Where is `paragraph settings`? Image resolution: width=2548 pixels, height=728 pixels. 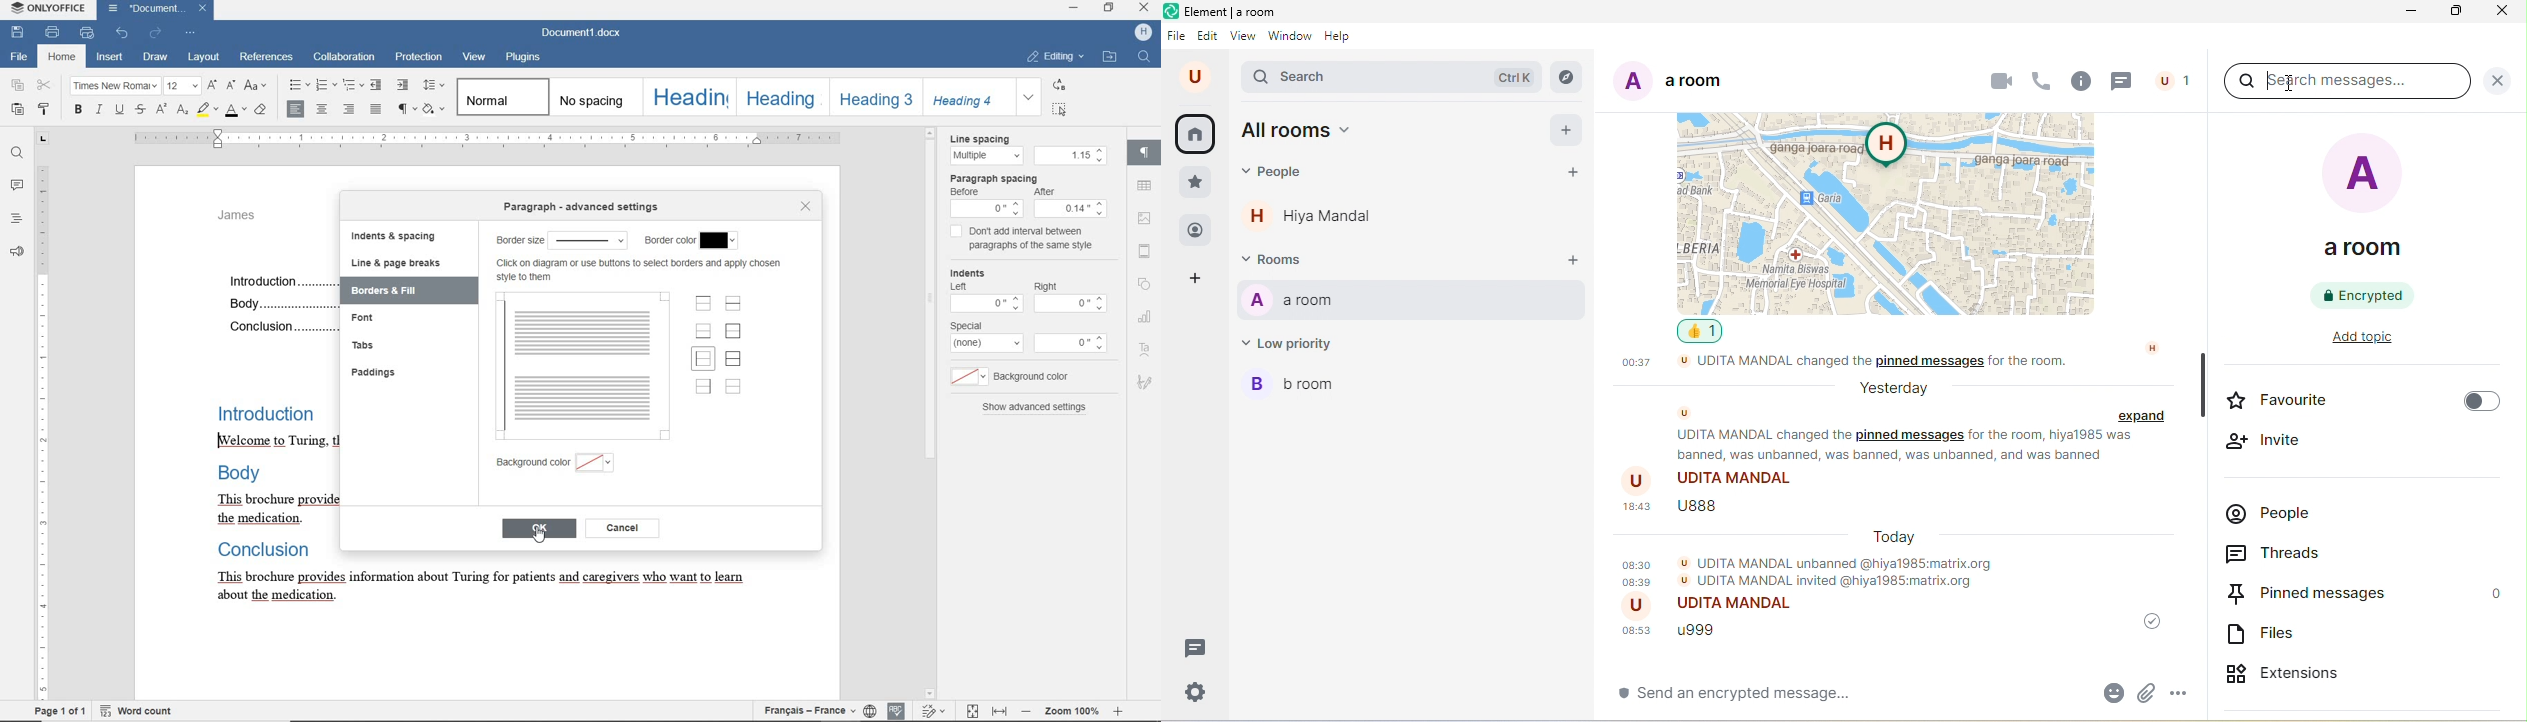
paragraph settings is located at coordinates (1147, 153).